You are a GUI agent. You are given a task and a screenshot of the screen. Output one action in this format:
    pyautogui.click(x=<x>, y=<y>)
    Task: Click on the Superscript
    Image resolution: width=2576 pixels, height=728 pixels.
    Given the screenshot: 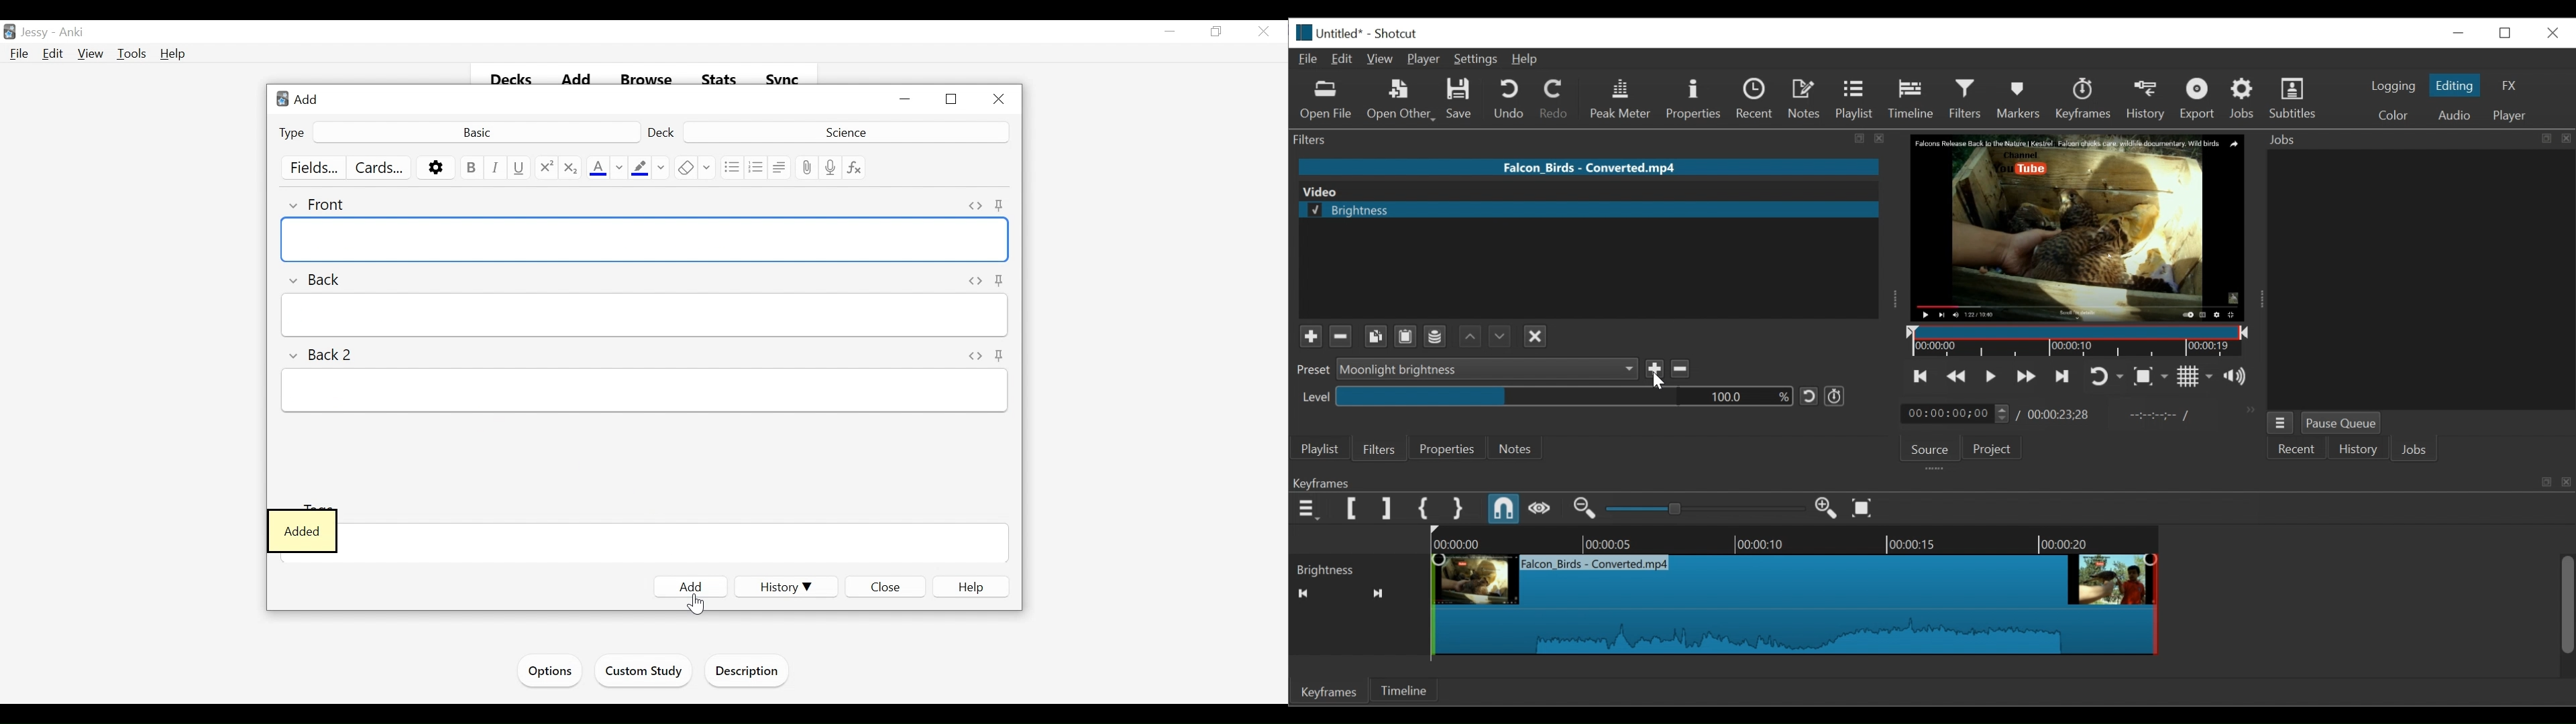 What is the action you would take?
    pyautogui.click(x=547, y=168)
    